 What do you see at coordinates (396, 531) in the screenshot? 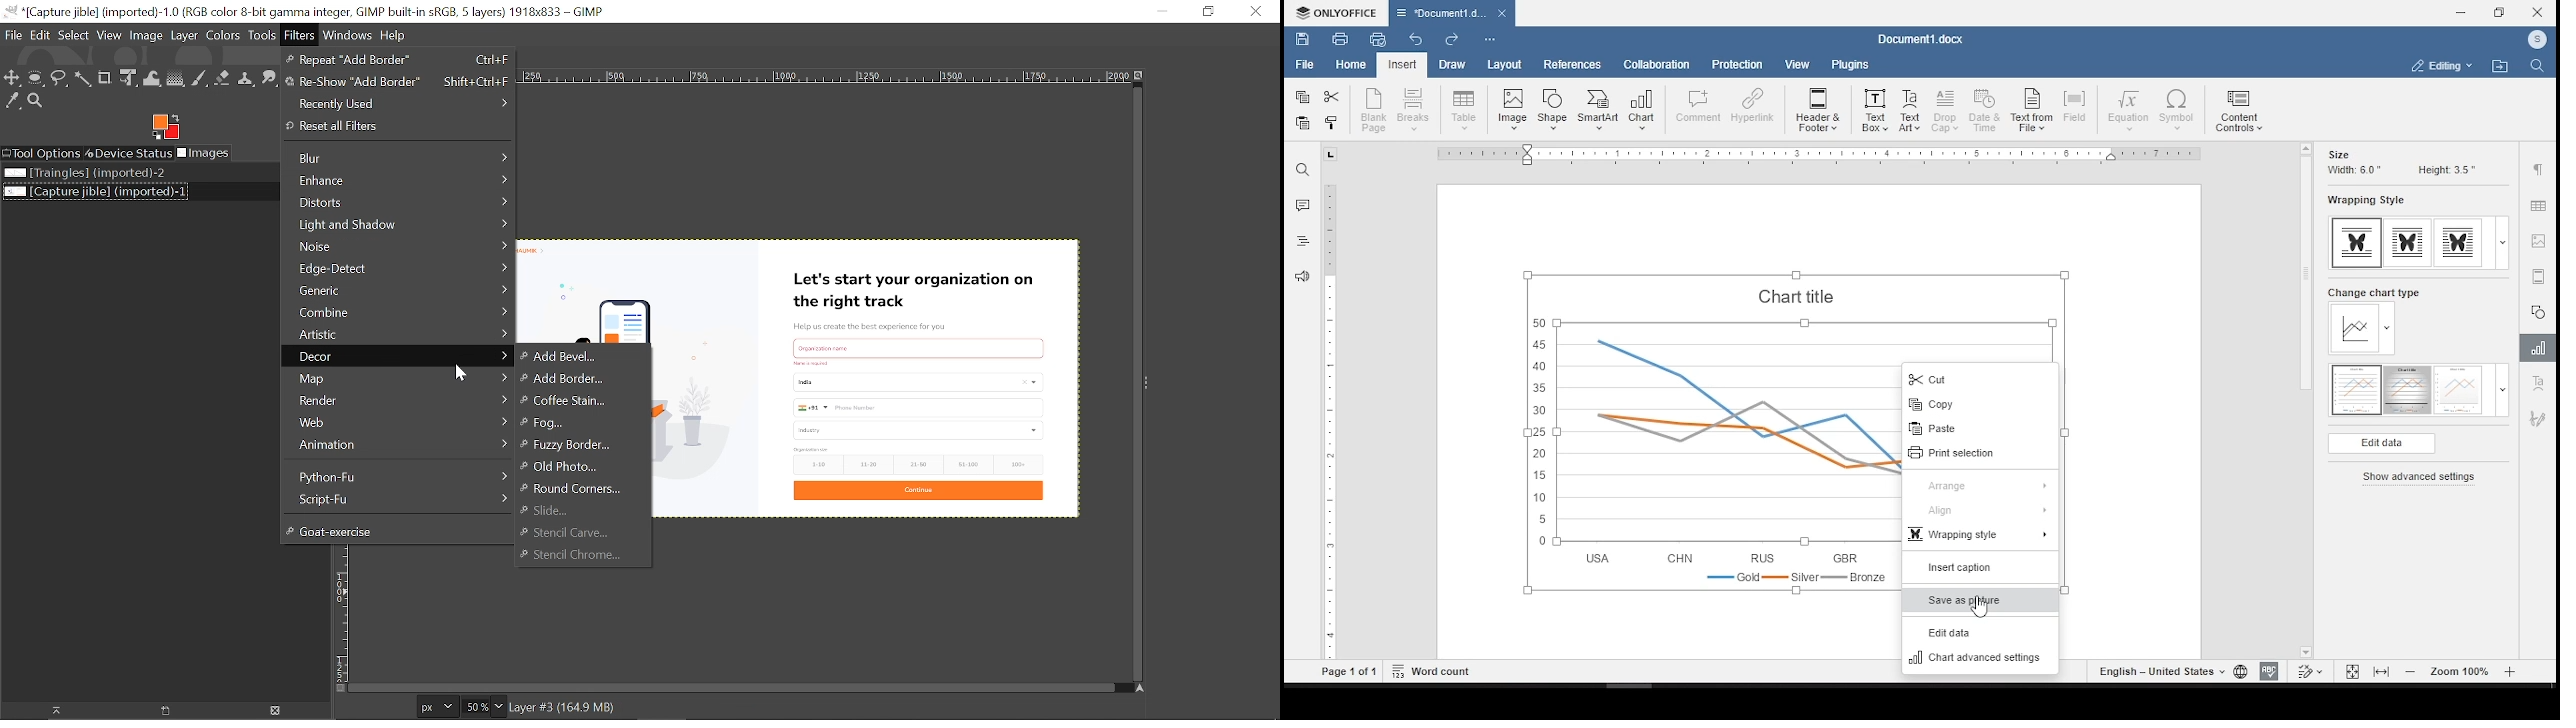
I see `Goat-excercise` at bounding box center [396, 531].